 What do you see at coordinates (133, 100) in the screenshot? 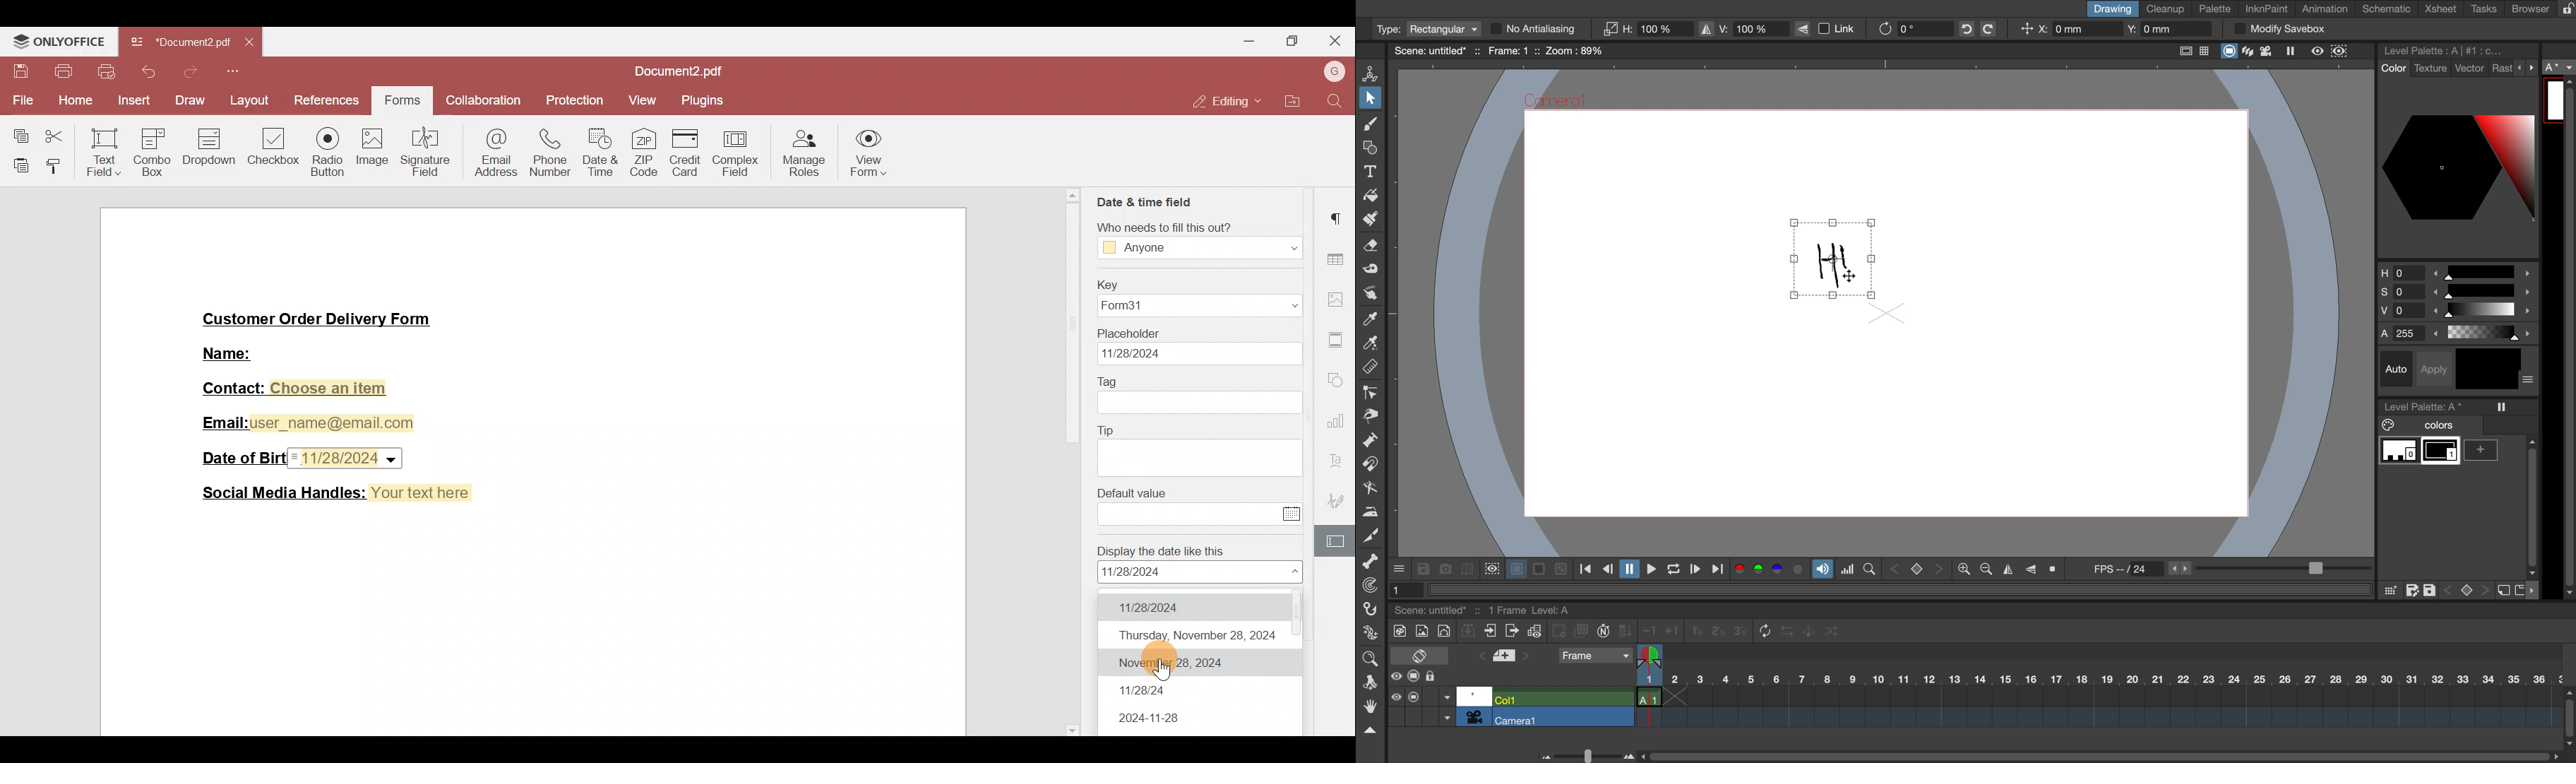
I see `Insert` at bounding box center [133, 100].